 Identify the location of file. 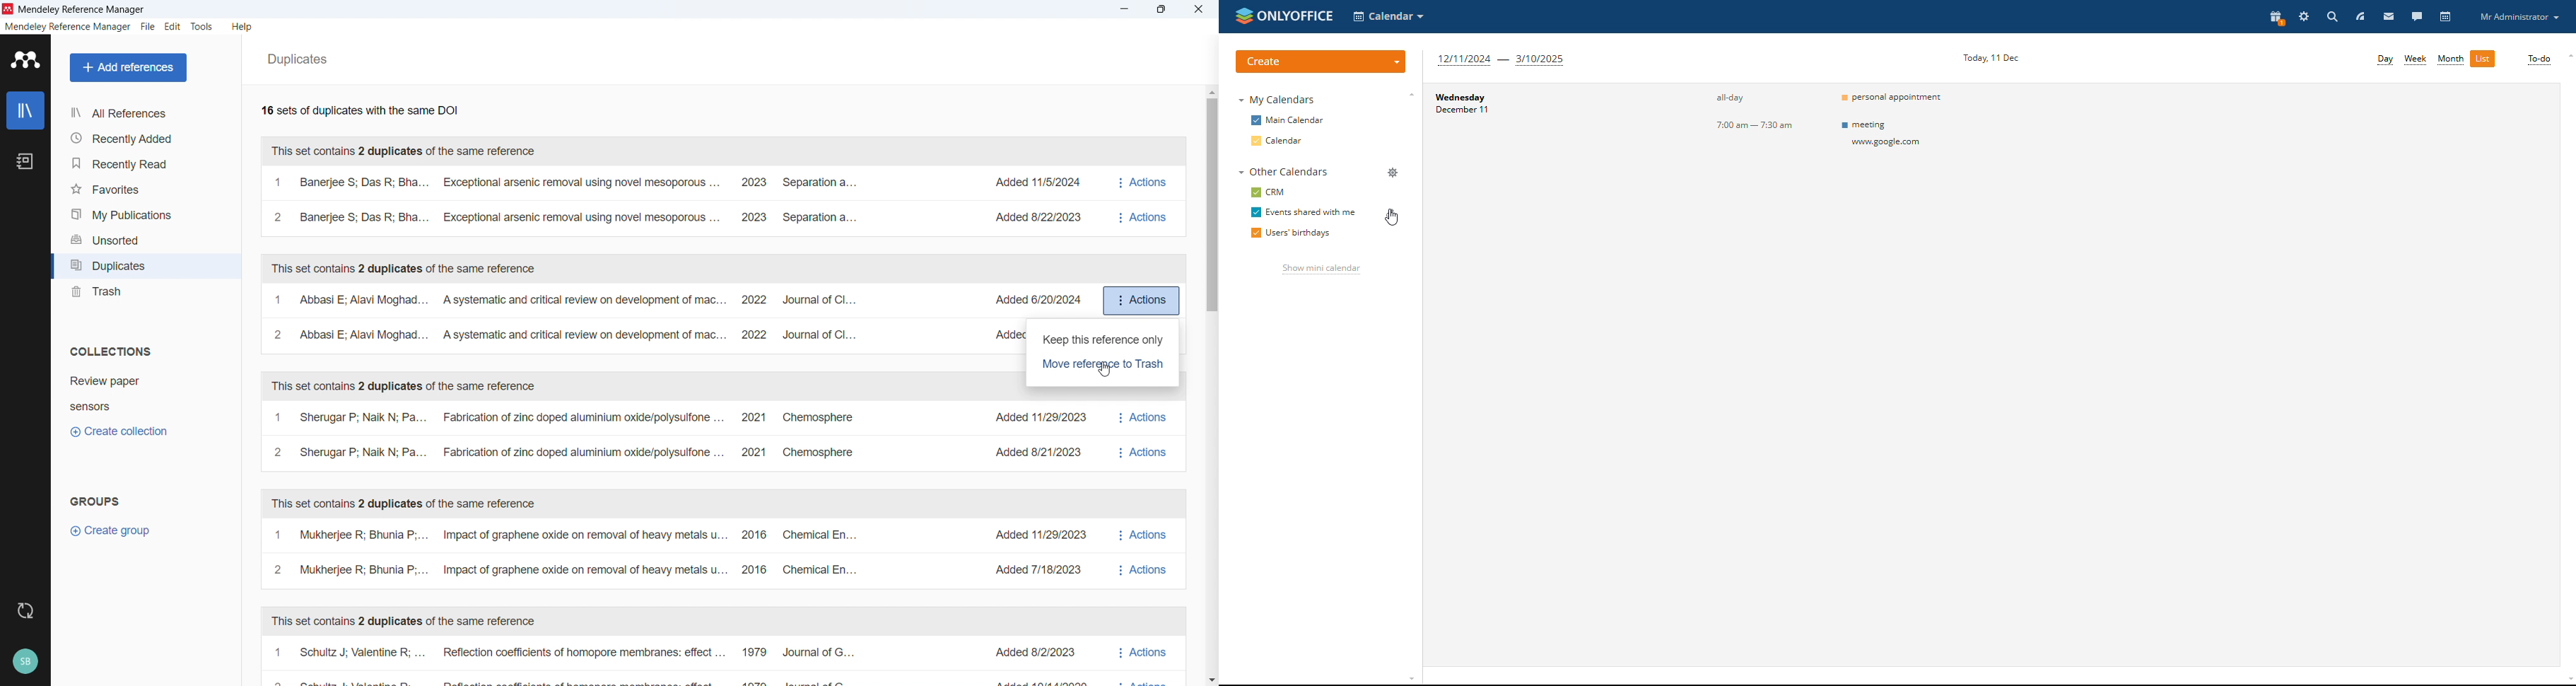
(147, 27).